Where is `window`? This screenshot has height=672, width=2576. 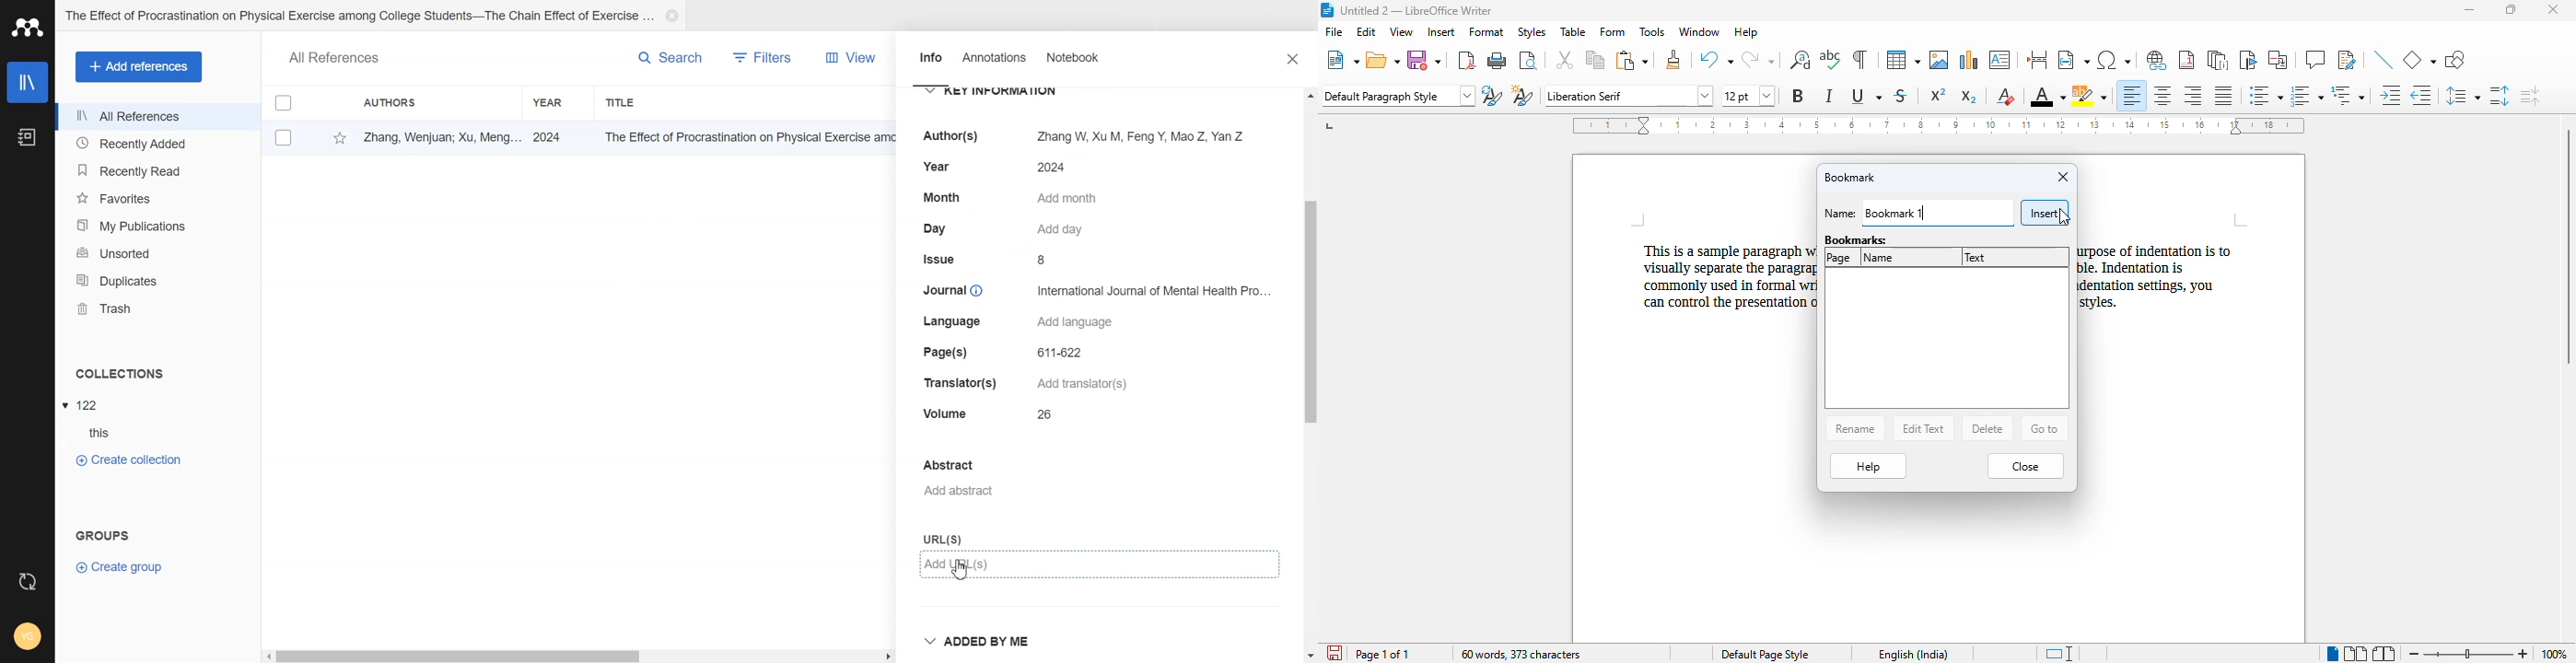 window is located at coordinates (1699, 32).